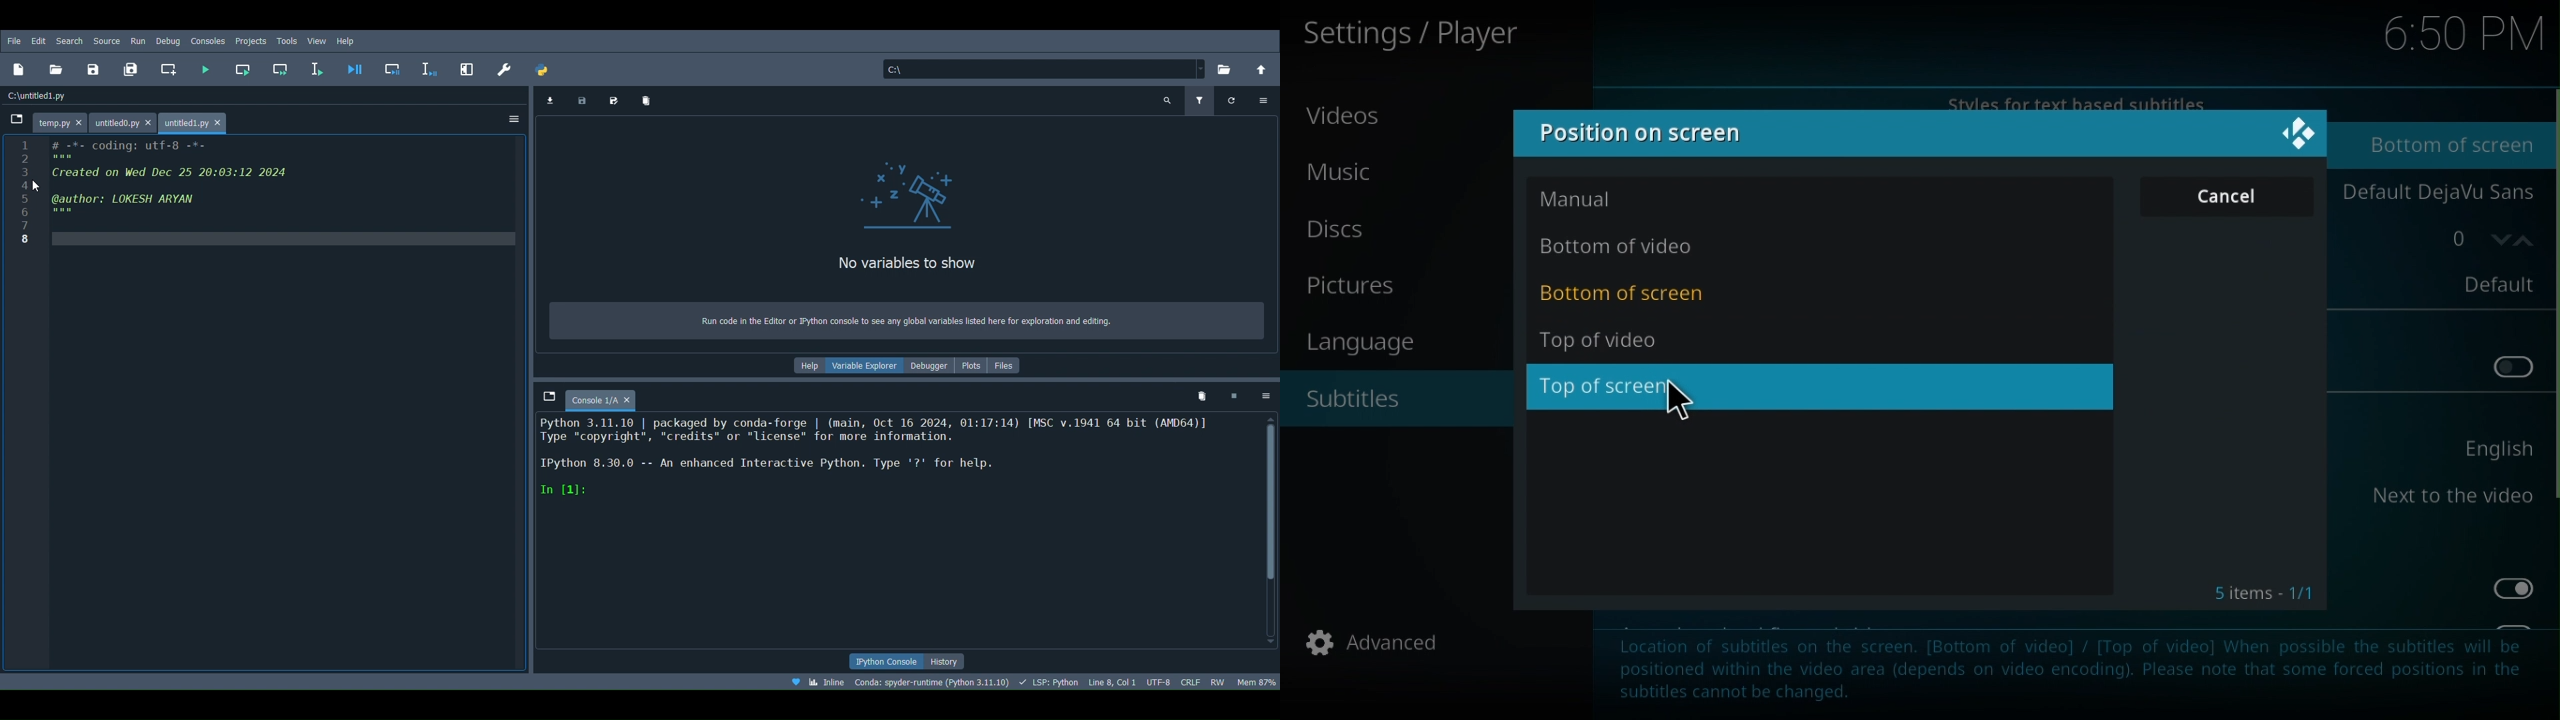 The image size is (2576, 728). Describe the element at coordinates (1049, 681) in the screenshot. I see `Completions, linting, code folding and symbols status.` at that location.